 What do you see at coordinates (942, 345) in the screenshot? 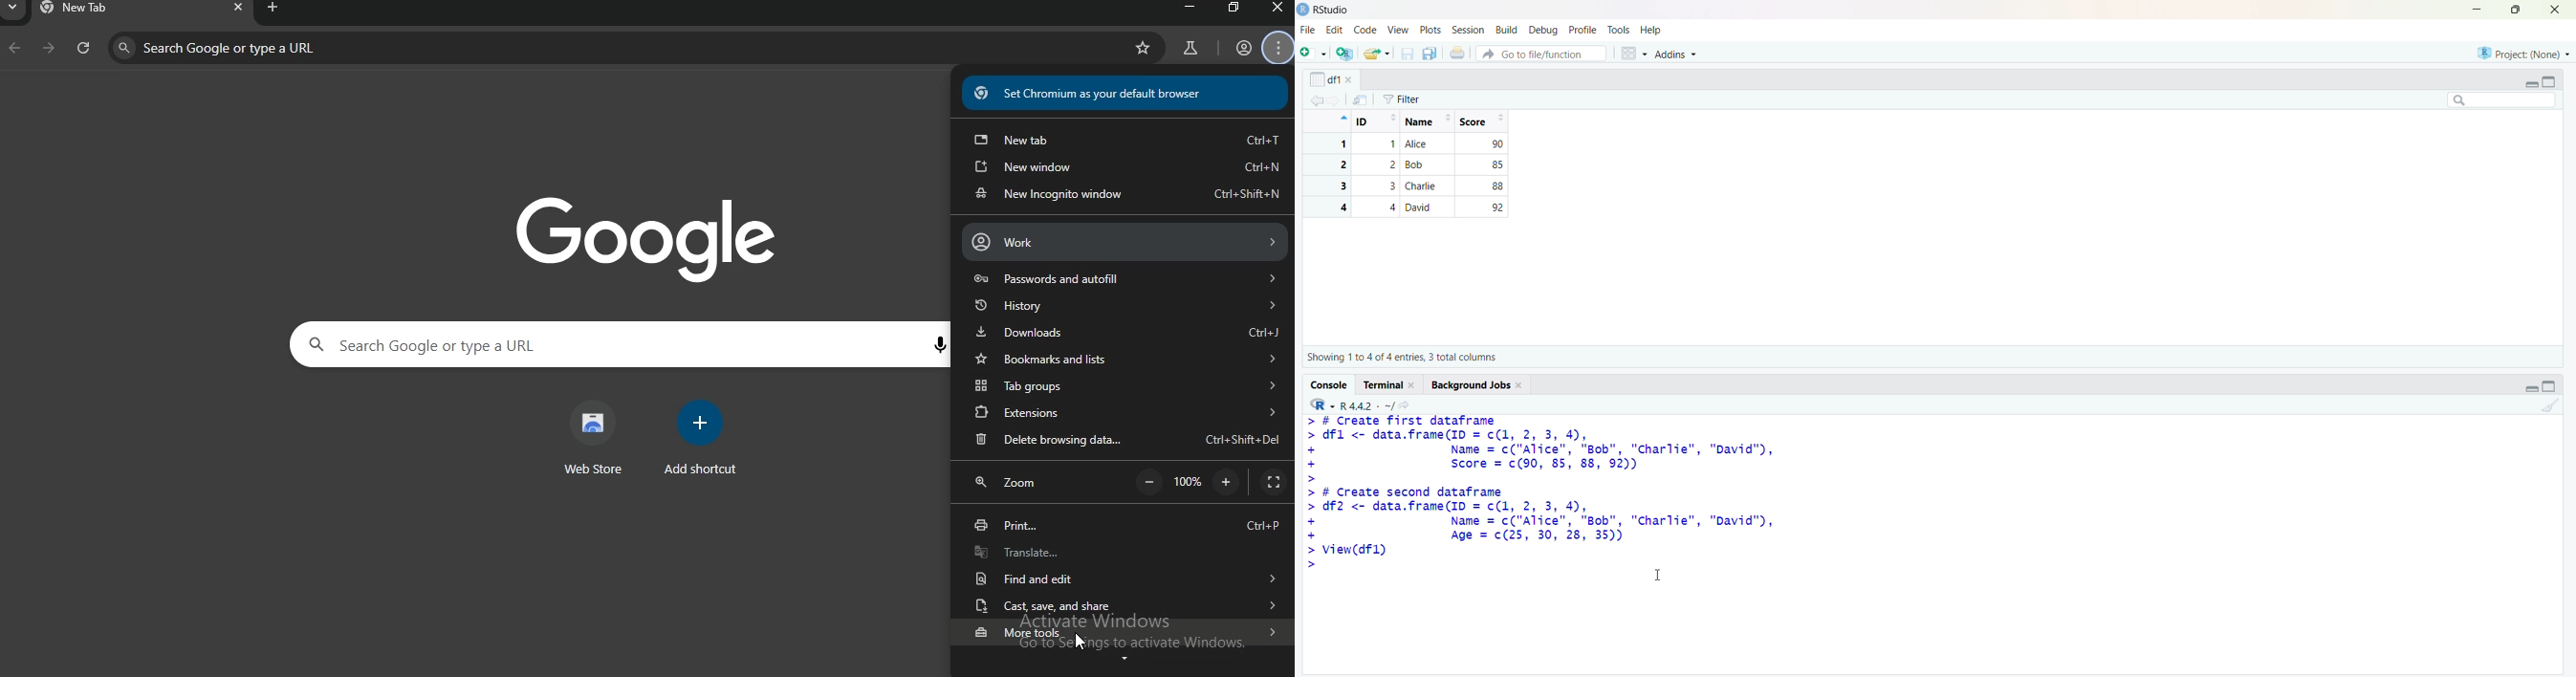
I see `voice search` at bounding box center [942, 345].